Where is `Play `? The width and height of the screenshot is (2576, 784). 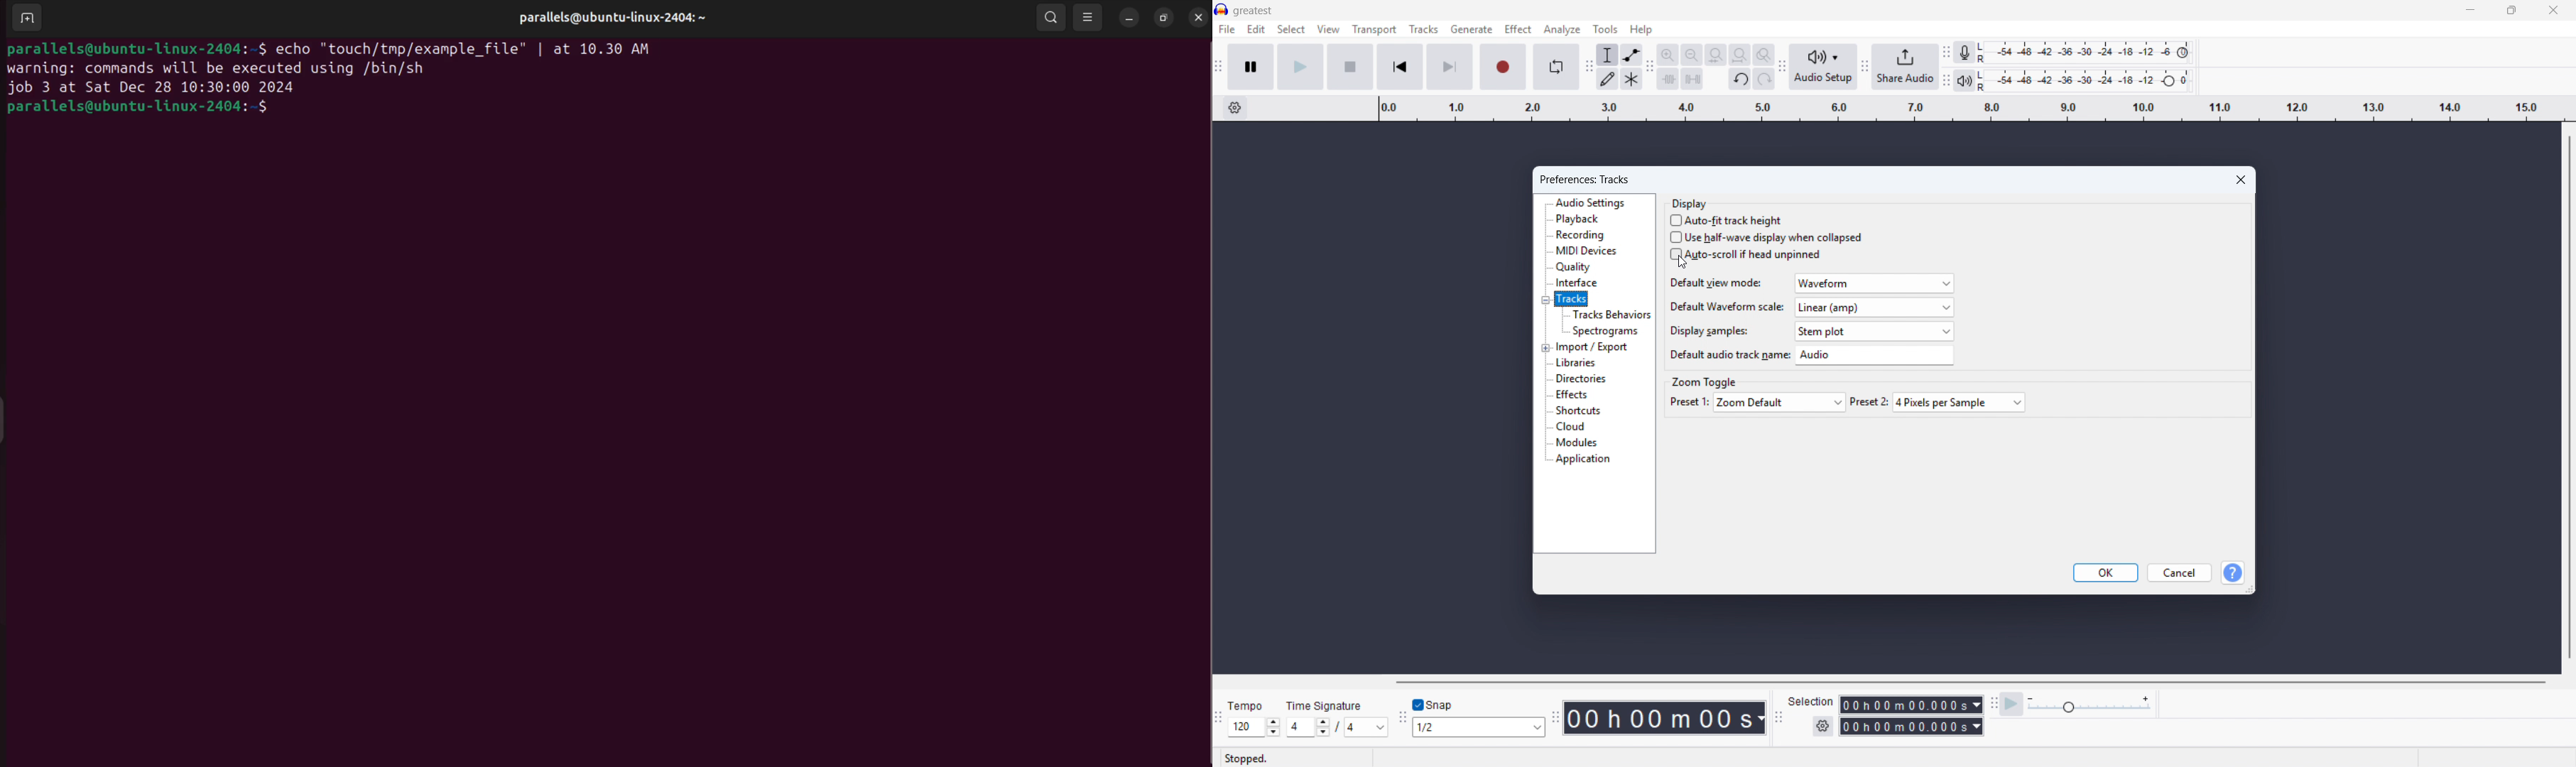 Play  is located at coordinates (1300, 67).